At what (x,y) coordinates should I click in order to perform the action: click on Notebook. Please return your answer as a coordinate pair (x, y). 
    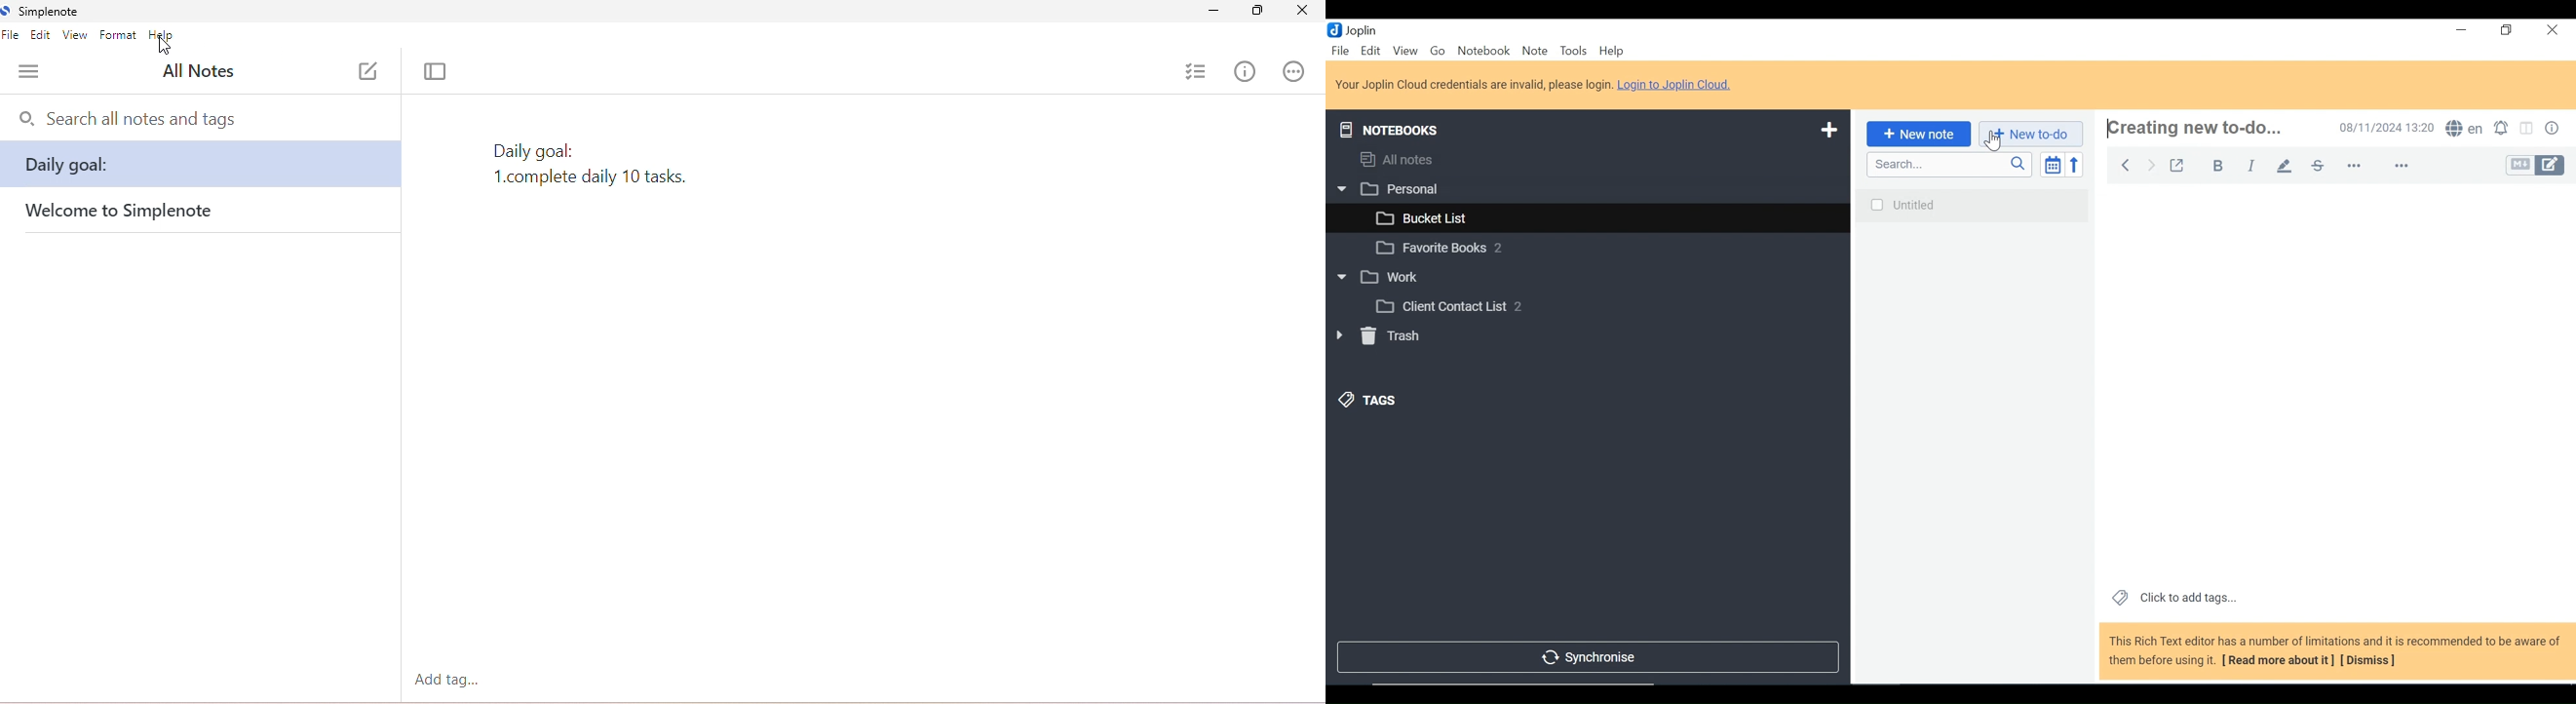
    Looking at the image, I should click on (1600, 216).